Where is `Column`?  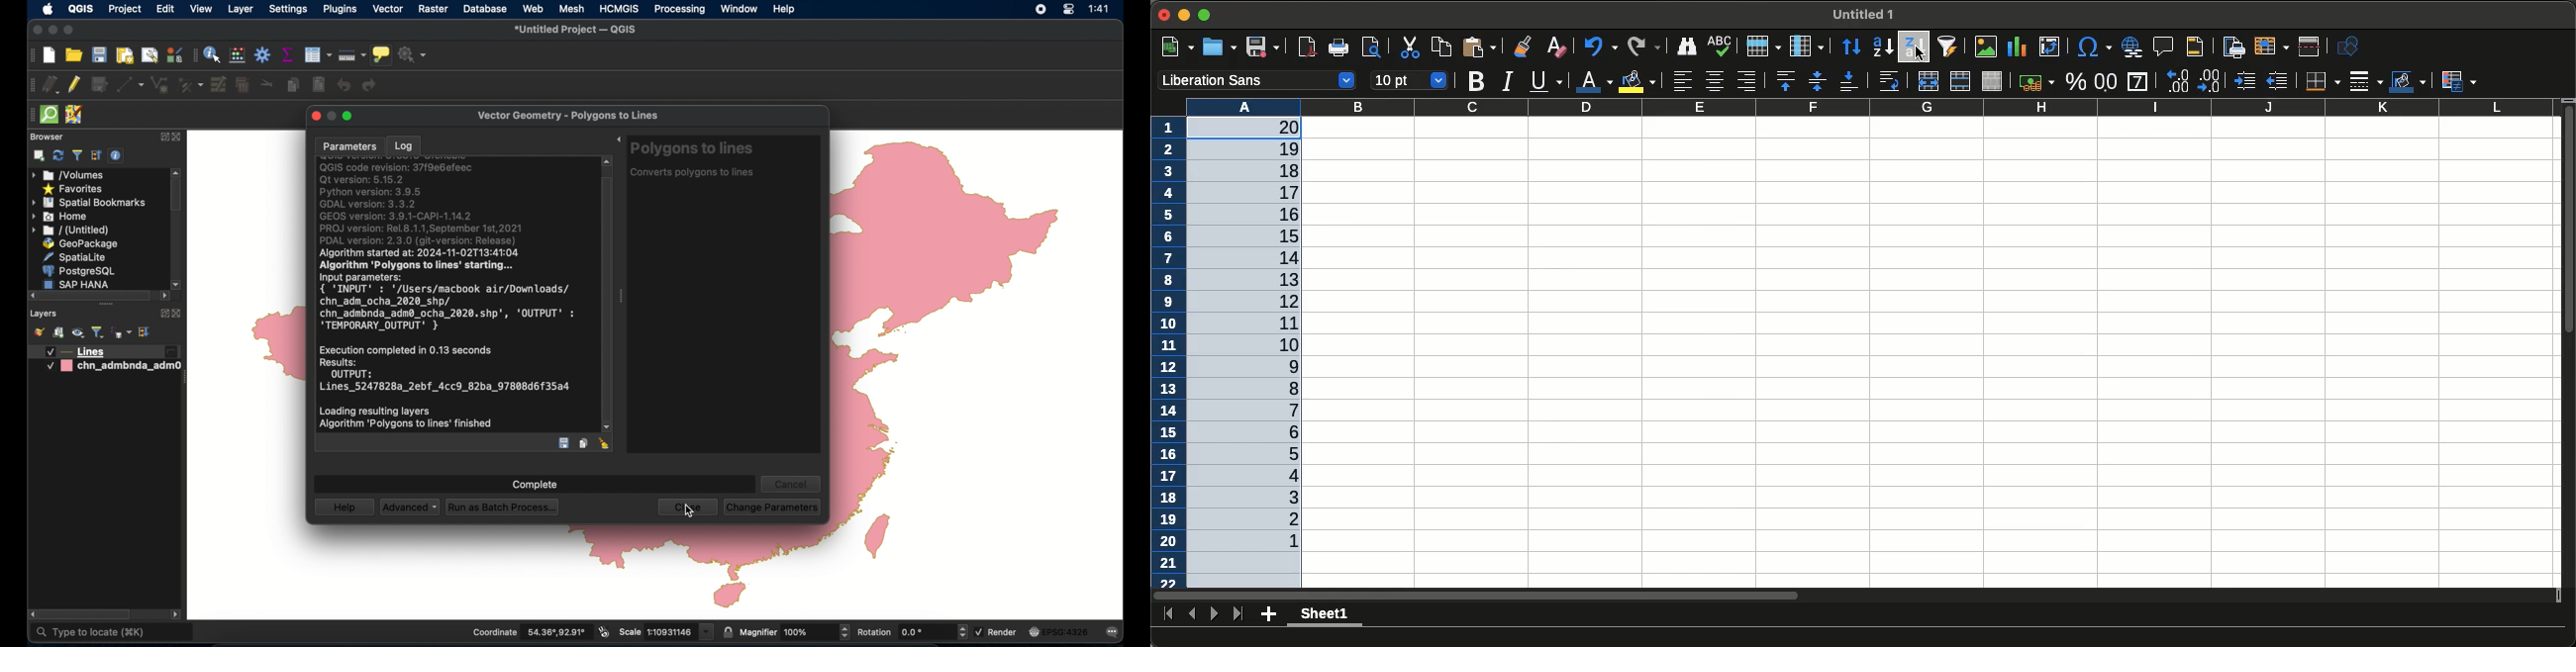
Column is located at coordinates (1805, 46).